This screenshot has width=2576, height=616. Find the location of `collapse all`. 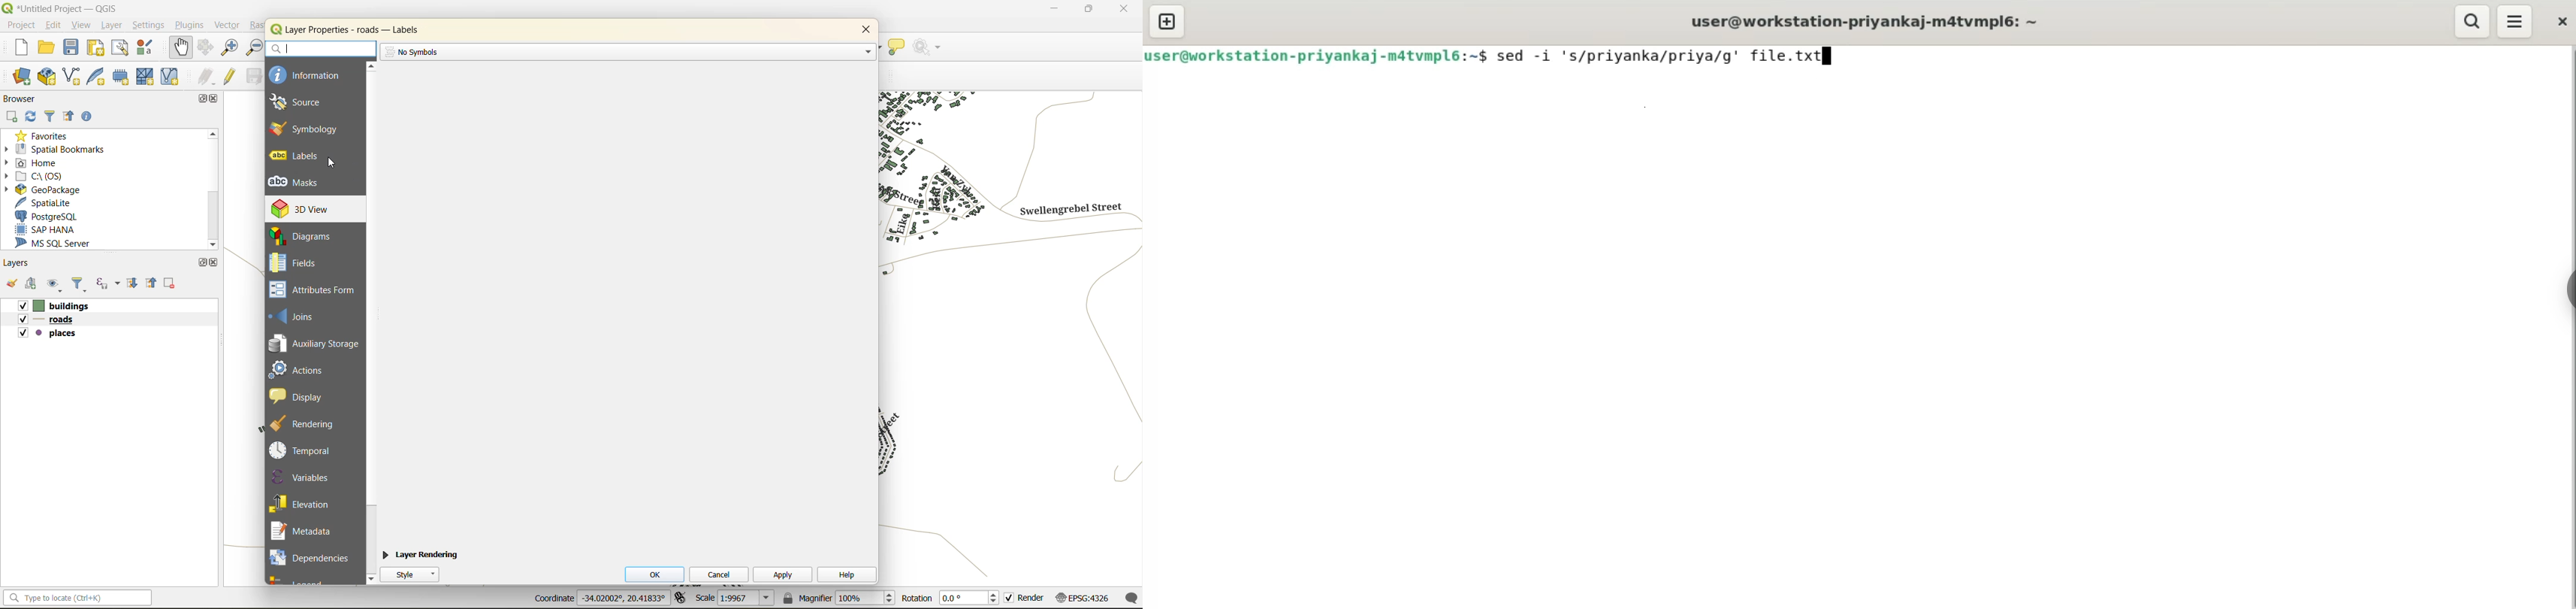

collapse all is located at coordinates (152, 285).